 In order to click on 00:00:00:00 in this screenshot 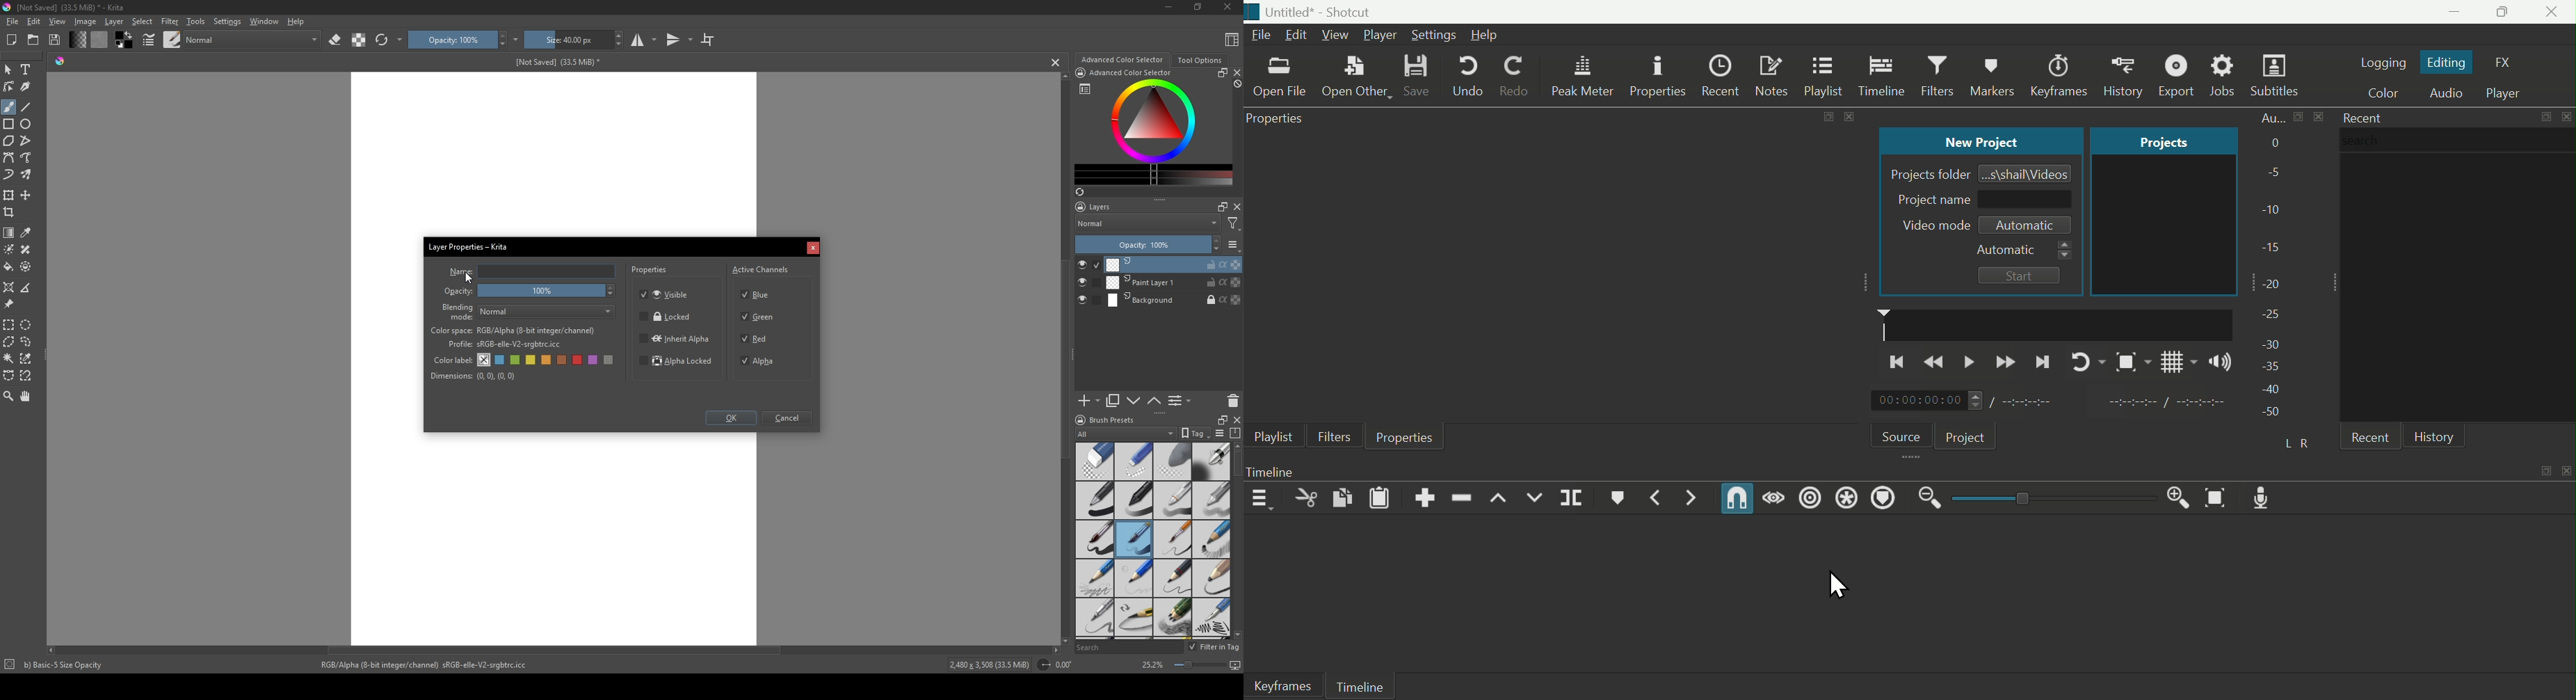, I will do `click(1926, 401)`.